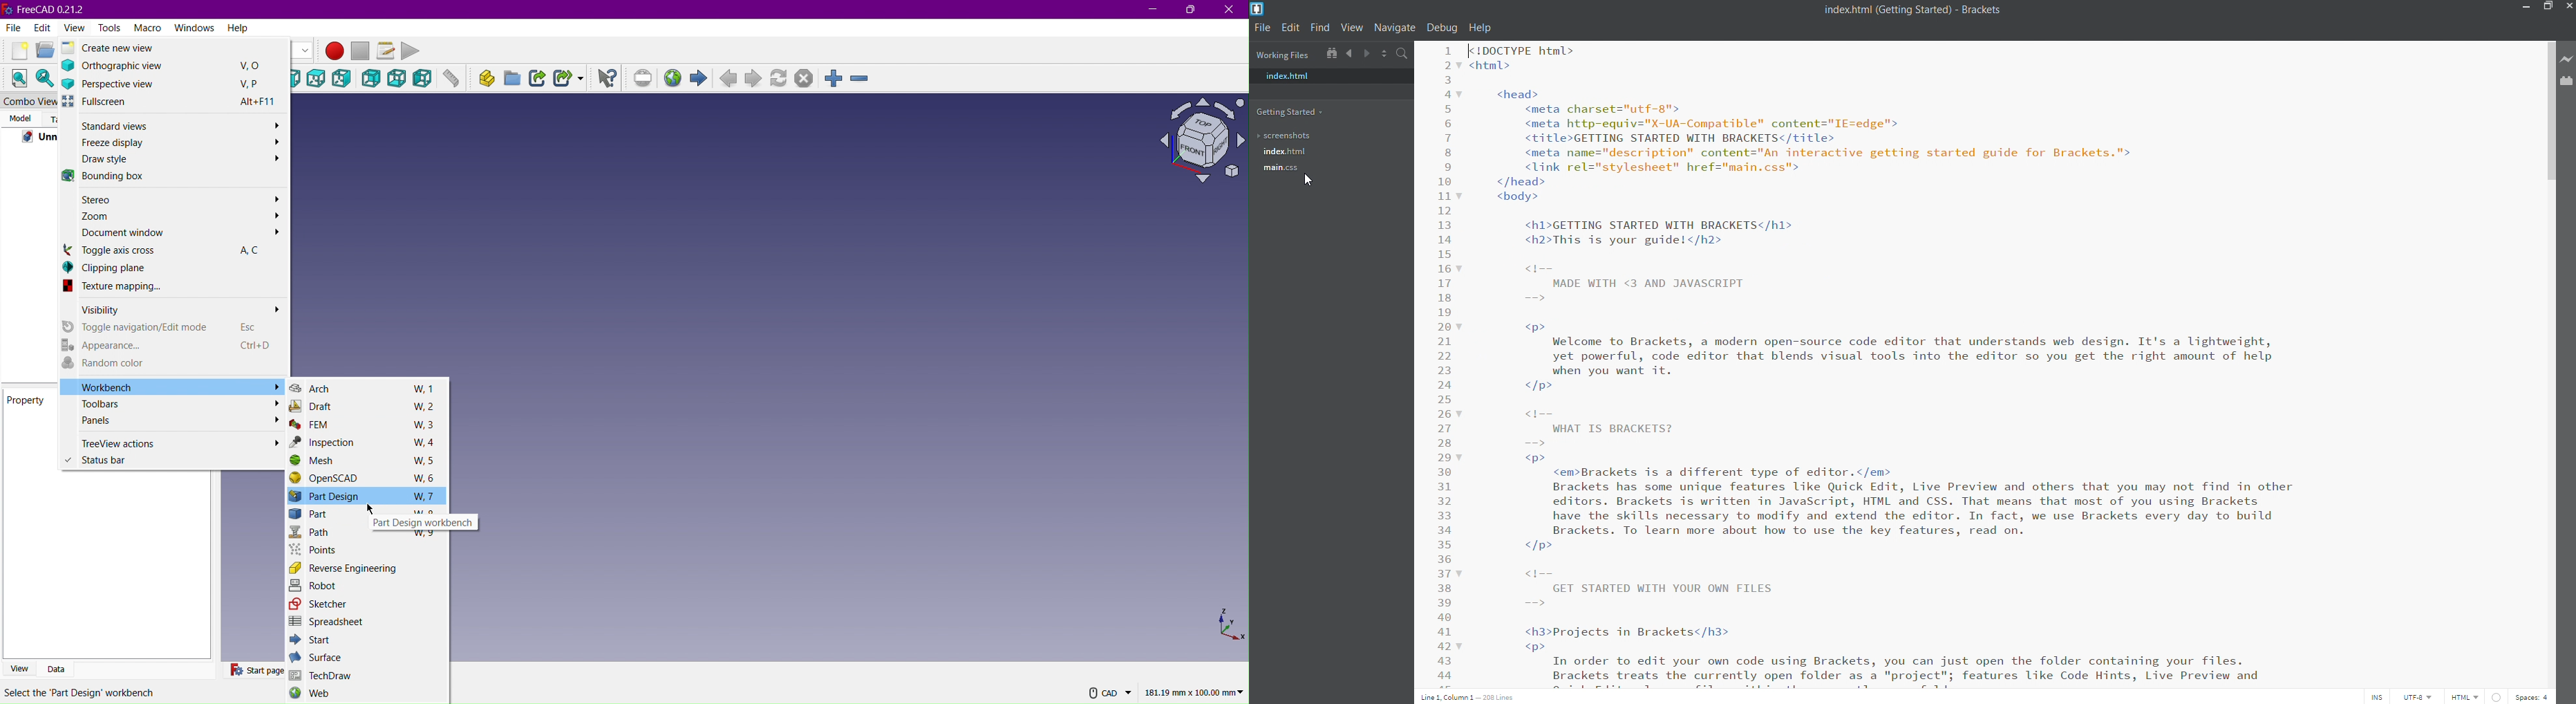 The height and width of the screenshot is (728, 2576). What do you see at coordinates (1323, 75) in the screenshot?
I see `index.html` at bounding box center [1323, 75].